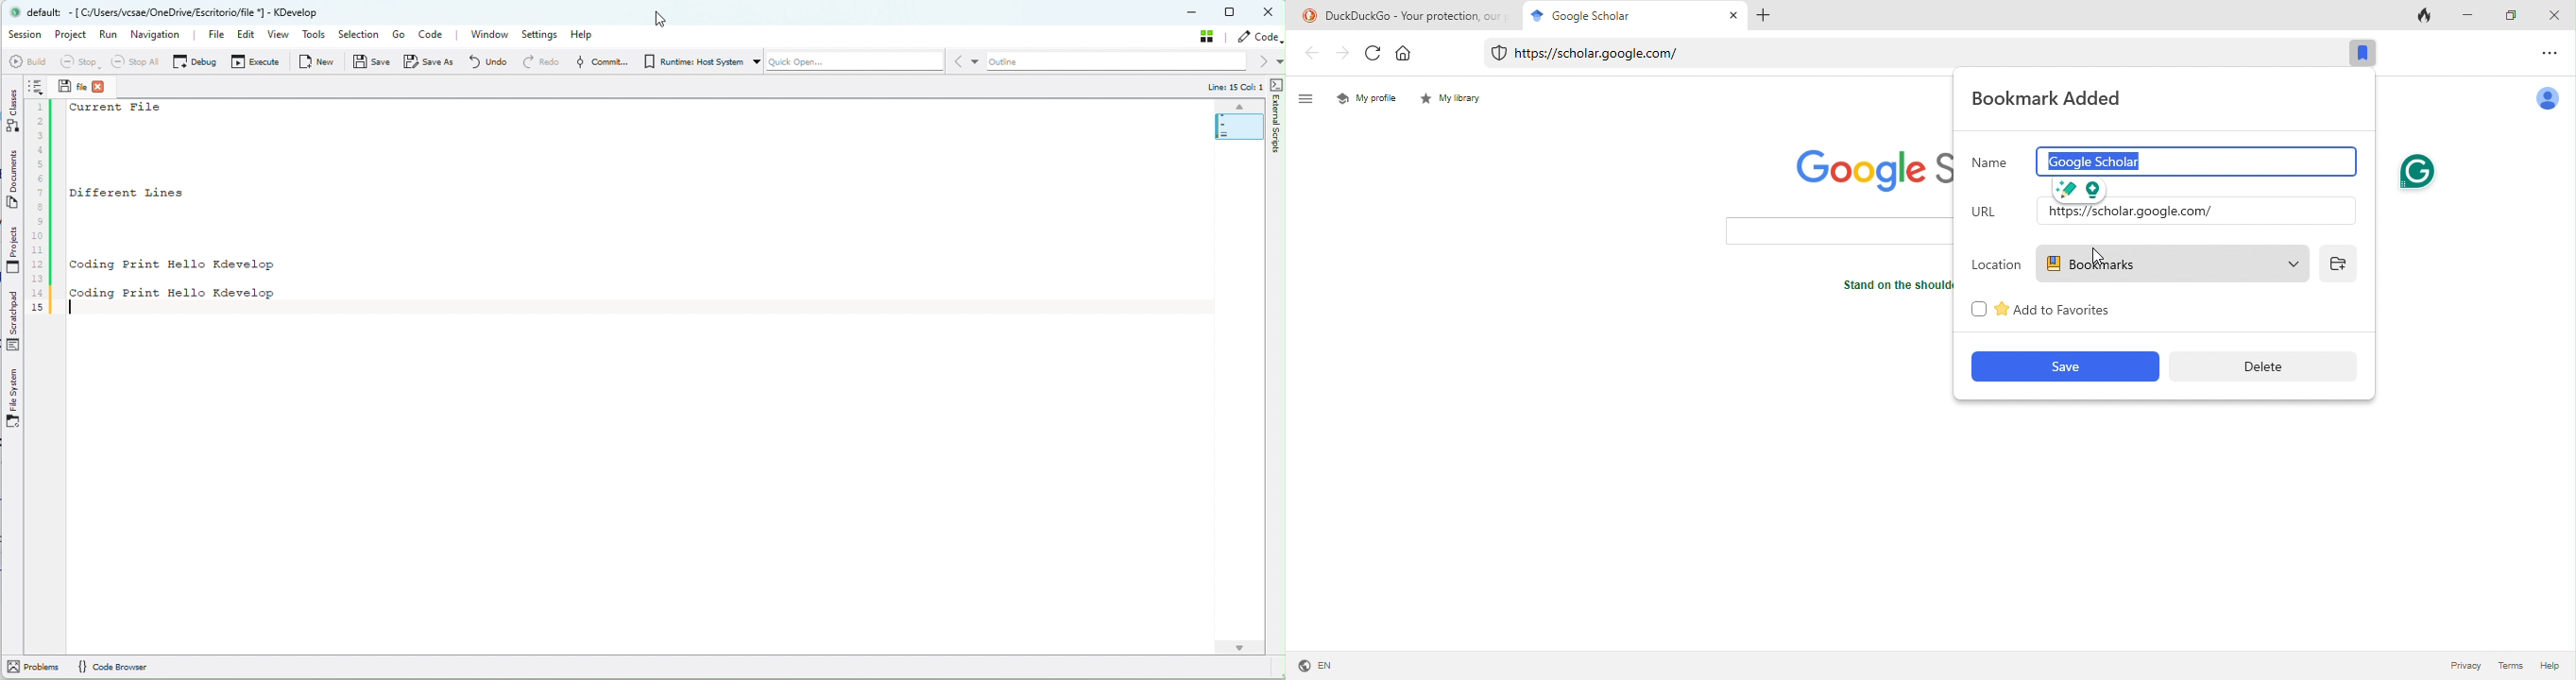  Describe the element at coordinates (2465, 668) in the screenshot. I see `privacy` at that location.